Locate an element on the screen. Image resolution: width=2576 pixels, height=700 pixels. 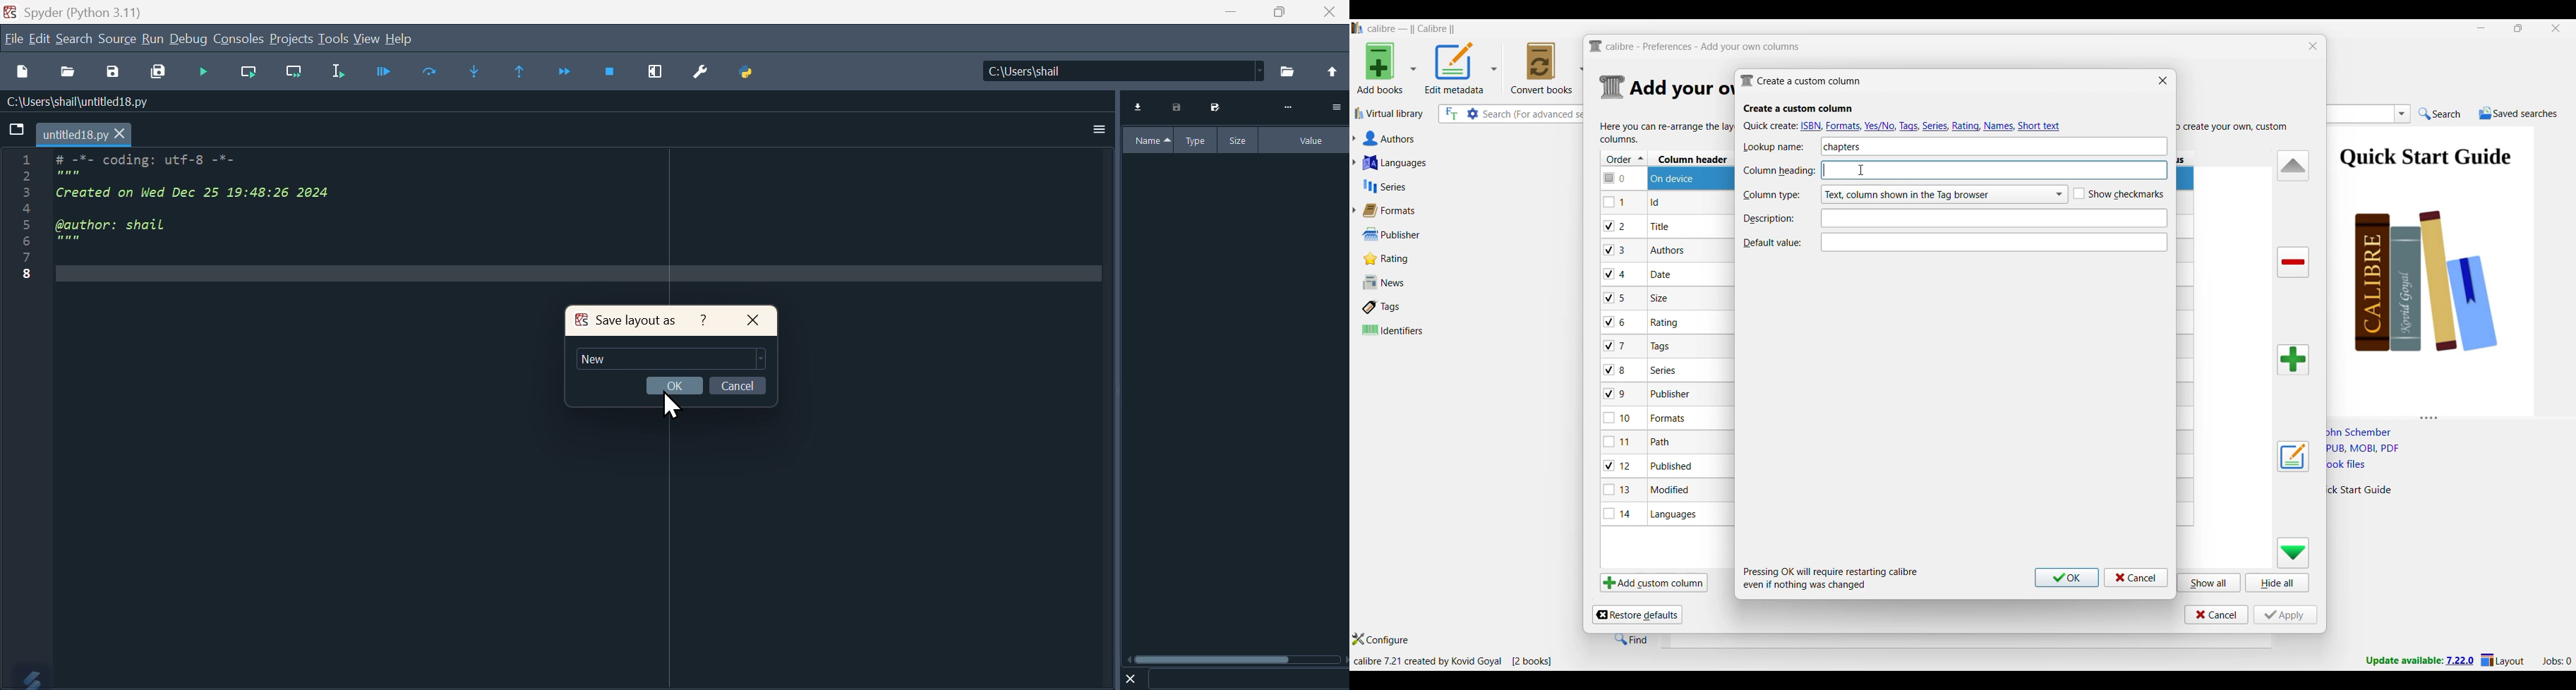
Tools is located at coordinates (333, 37).